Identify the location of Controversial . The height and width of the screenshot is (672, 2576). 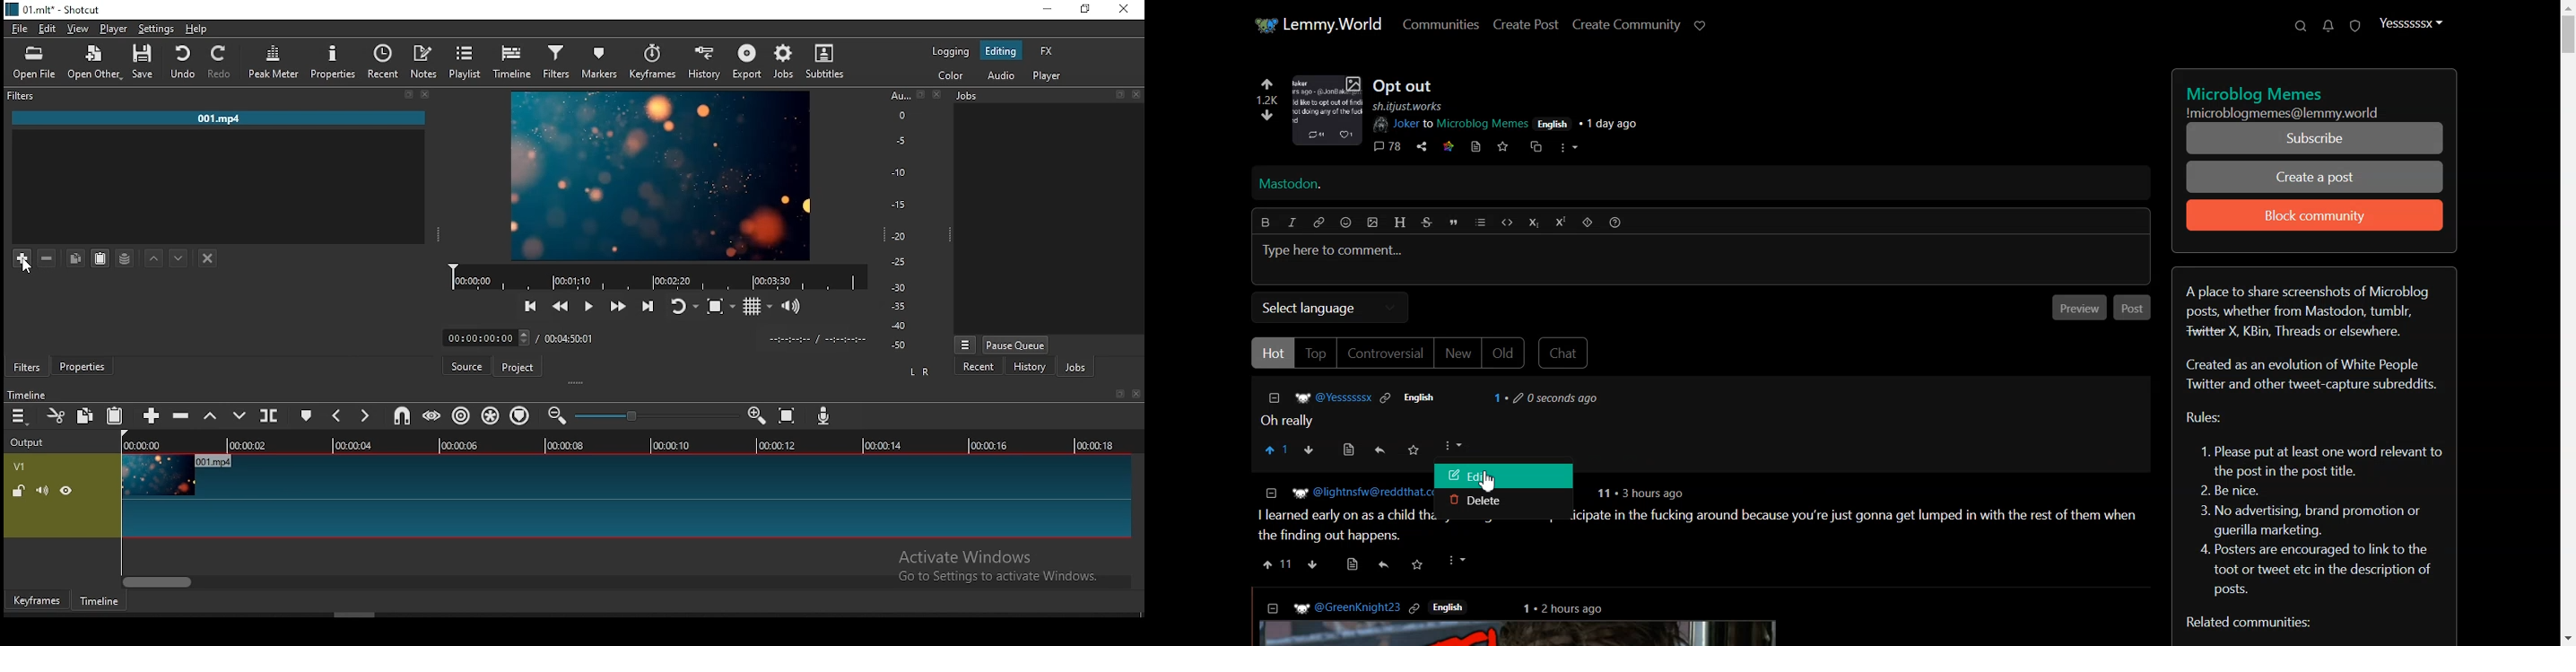
(1385, 354).